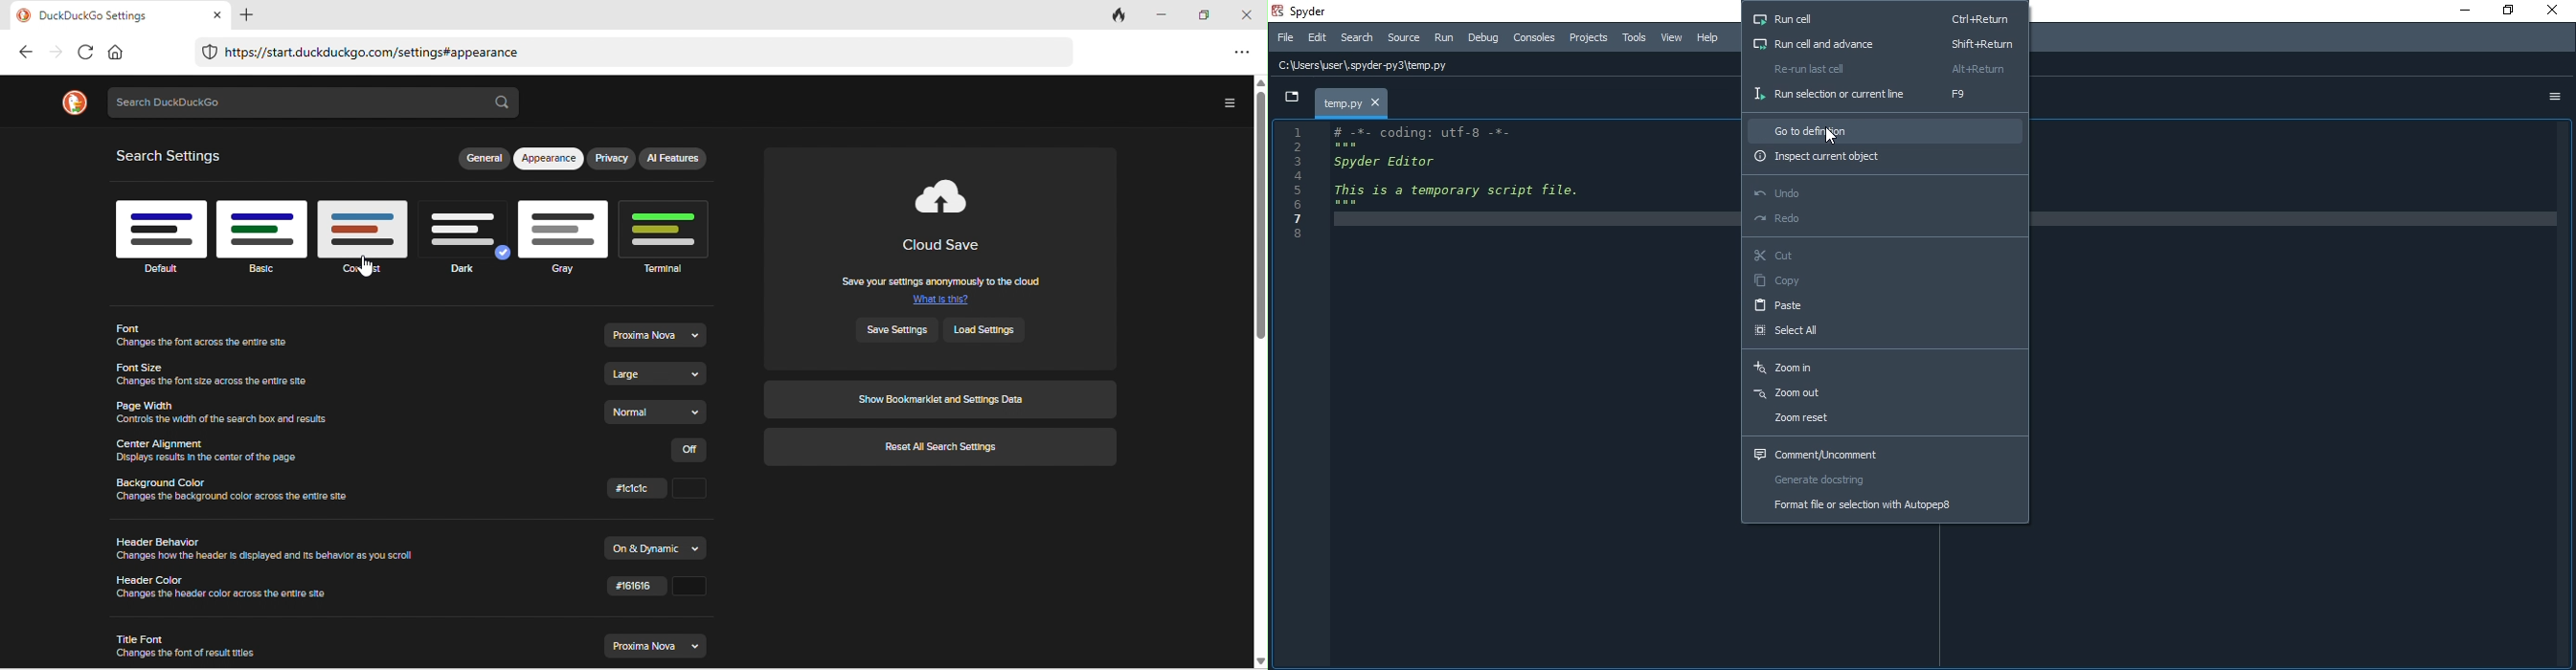 This screenshot has height=672, width=2576. Describe the element at coordinates (658, 547) in the screenshot. I see `on and dynamic` at that location.